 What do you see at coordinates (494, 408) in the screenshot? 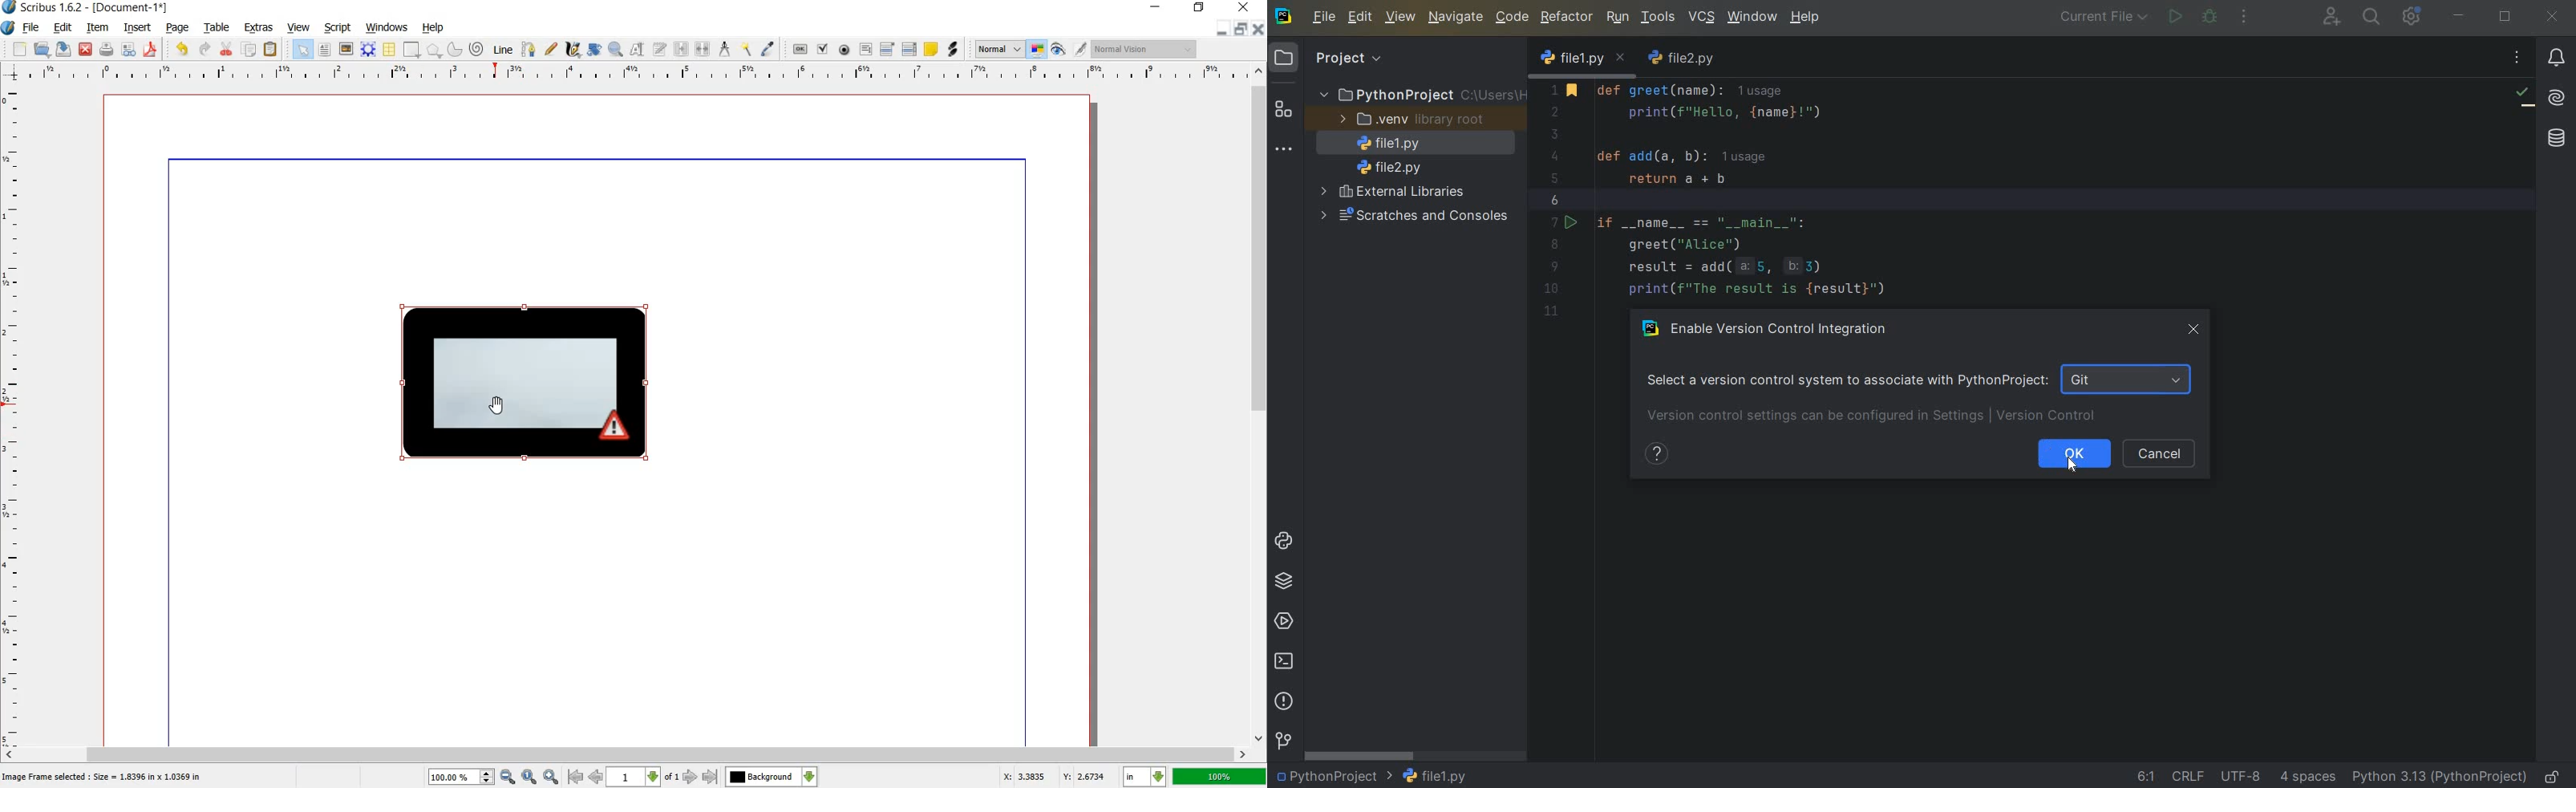
I see `Cursor` at bounding box center [494, 408].